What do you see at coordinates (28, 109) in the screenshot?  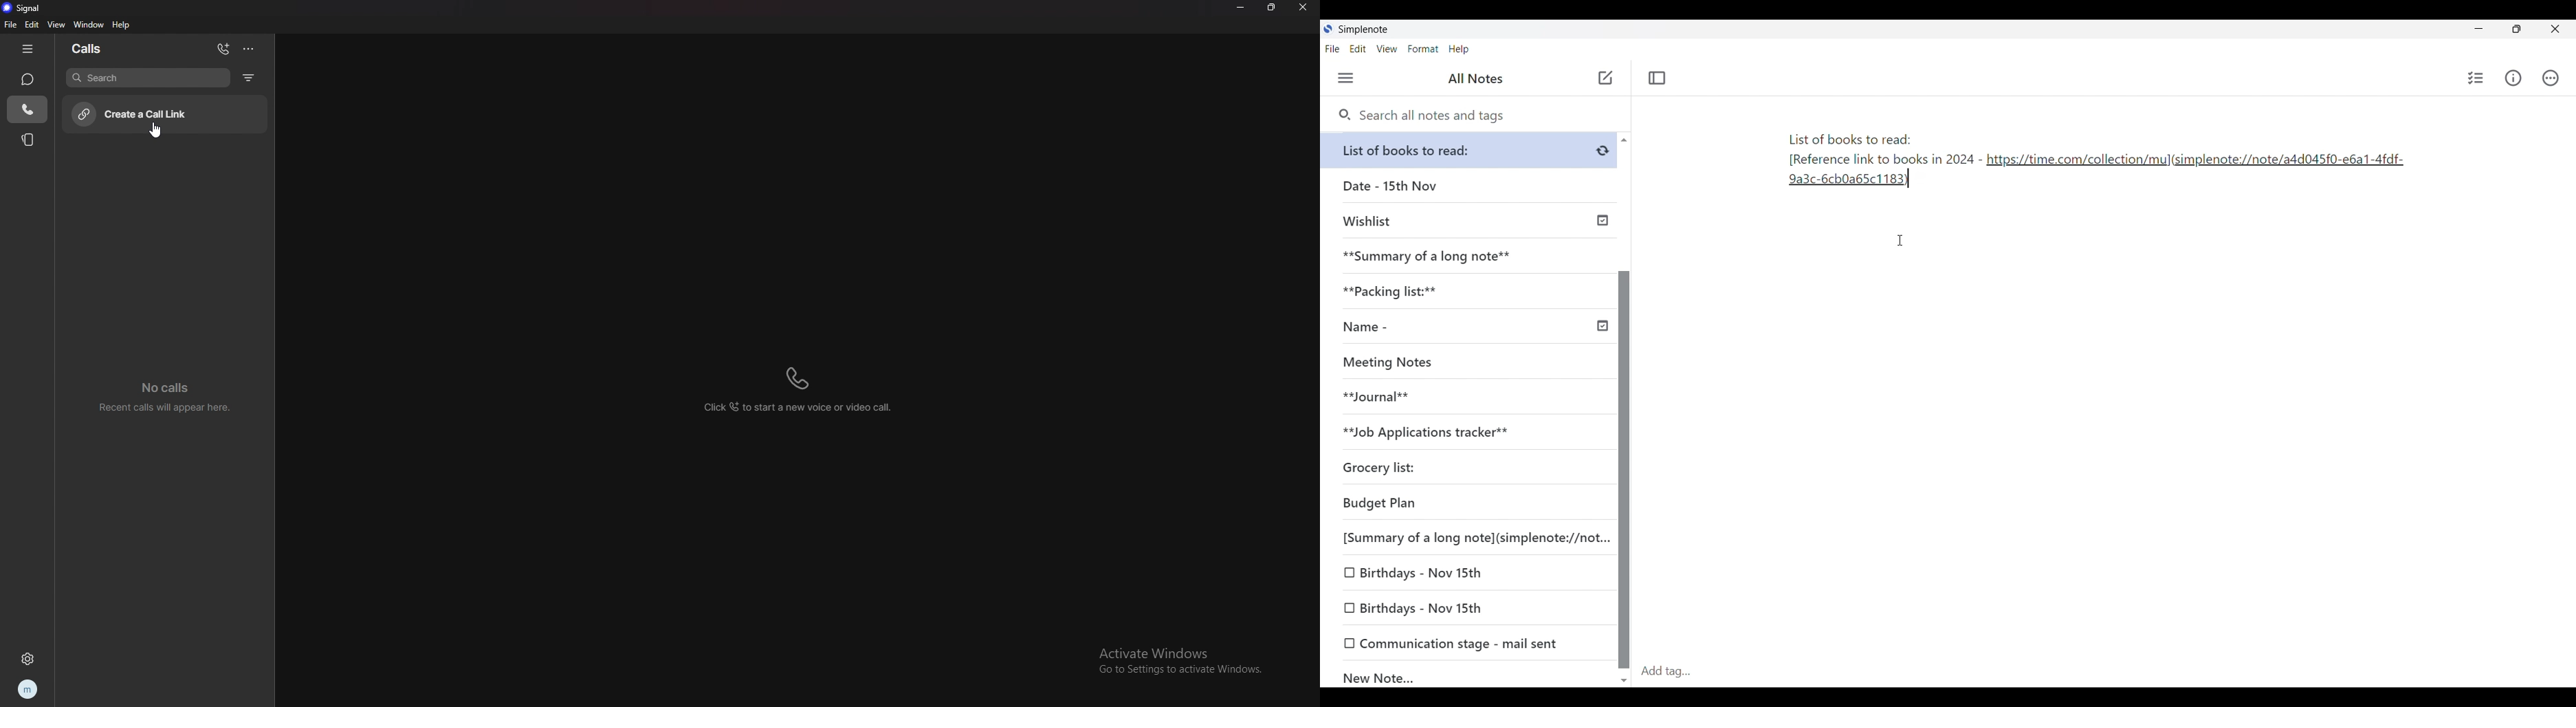 I see `calls` at bounding box center [28, 109].